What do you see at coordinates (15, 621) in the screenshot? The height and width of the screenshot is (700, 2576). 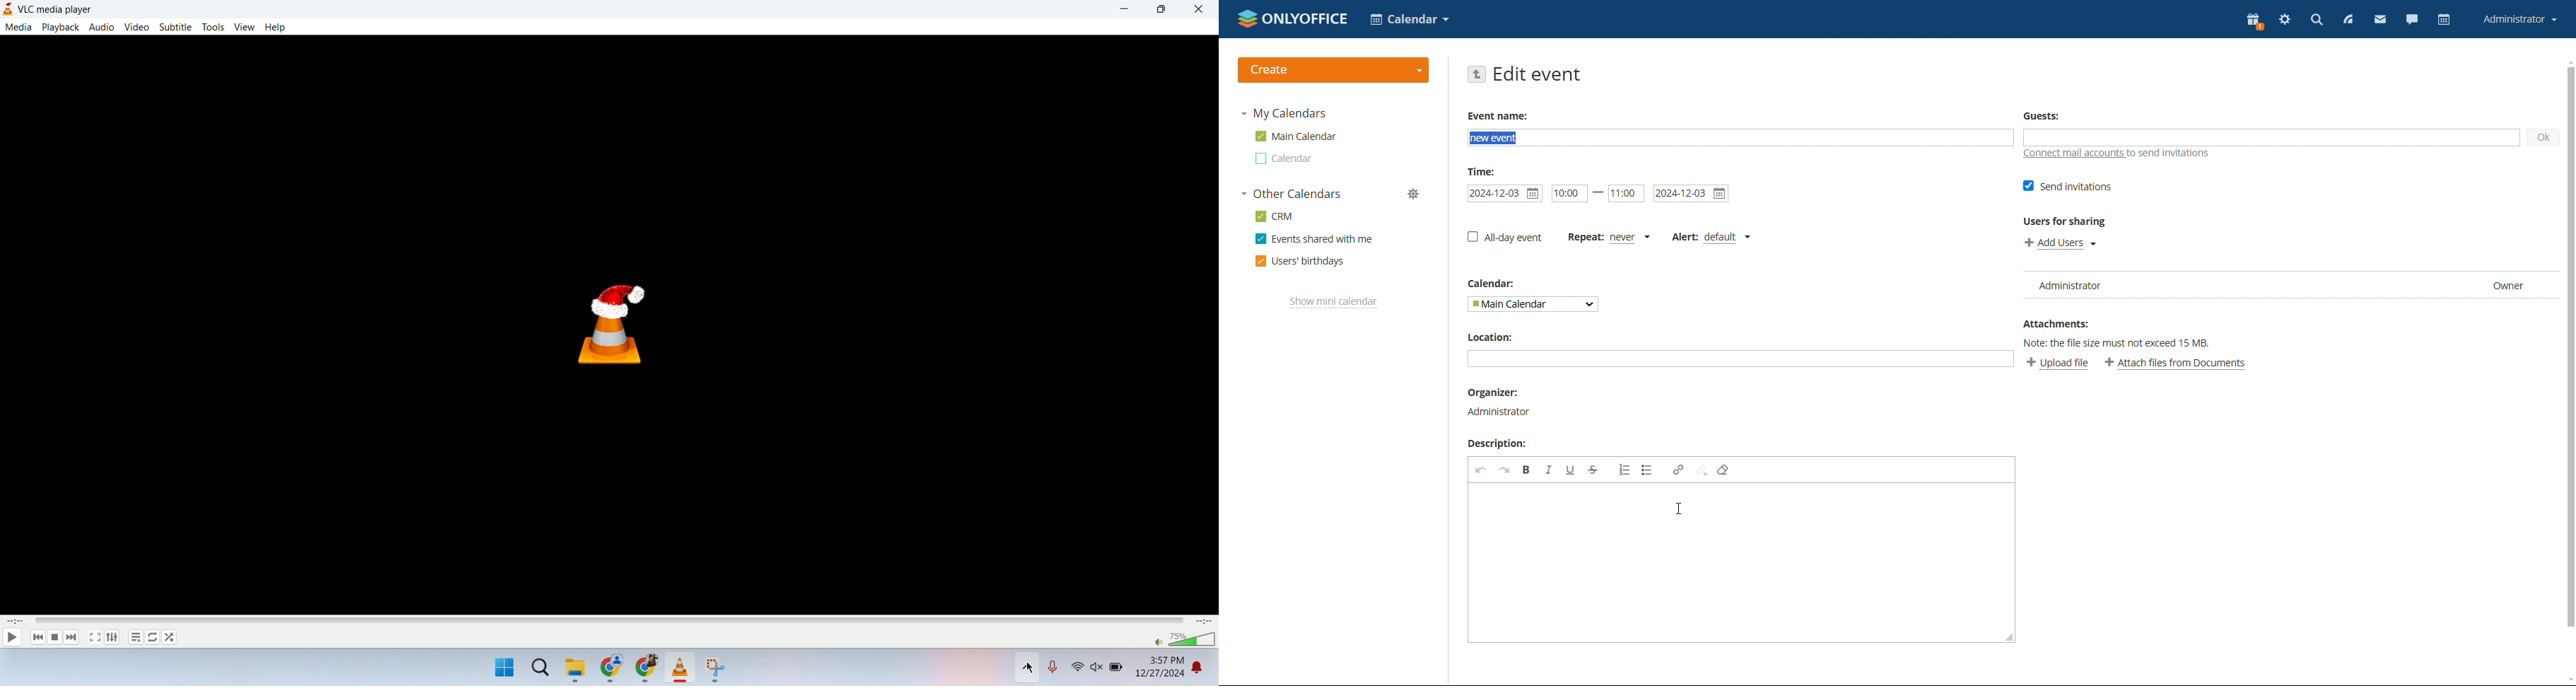 I see `elapsed time` at bounding box center [15, 621].